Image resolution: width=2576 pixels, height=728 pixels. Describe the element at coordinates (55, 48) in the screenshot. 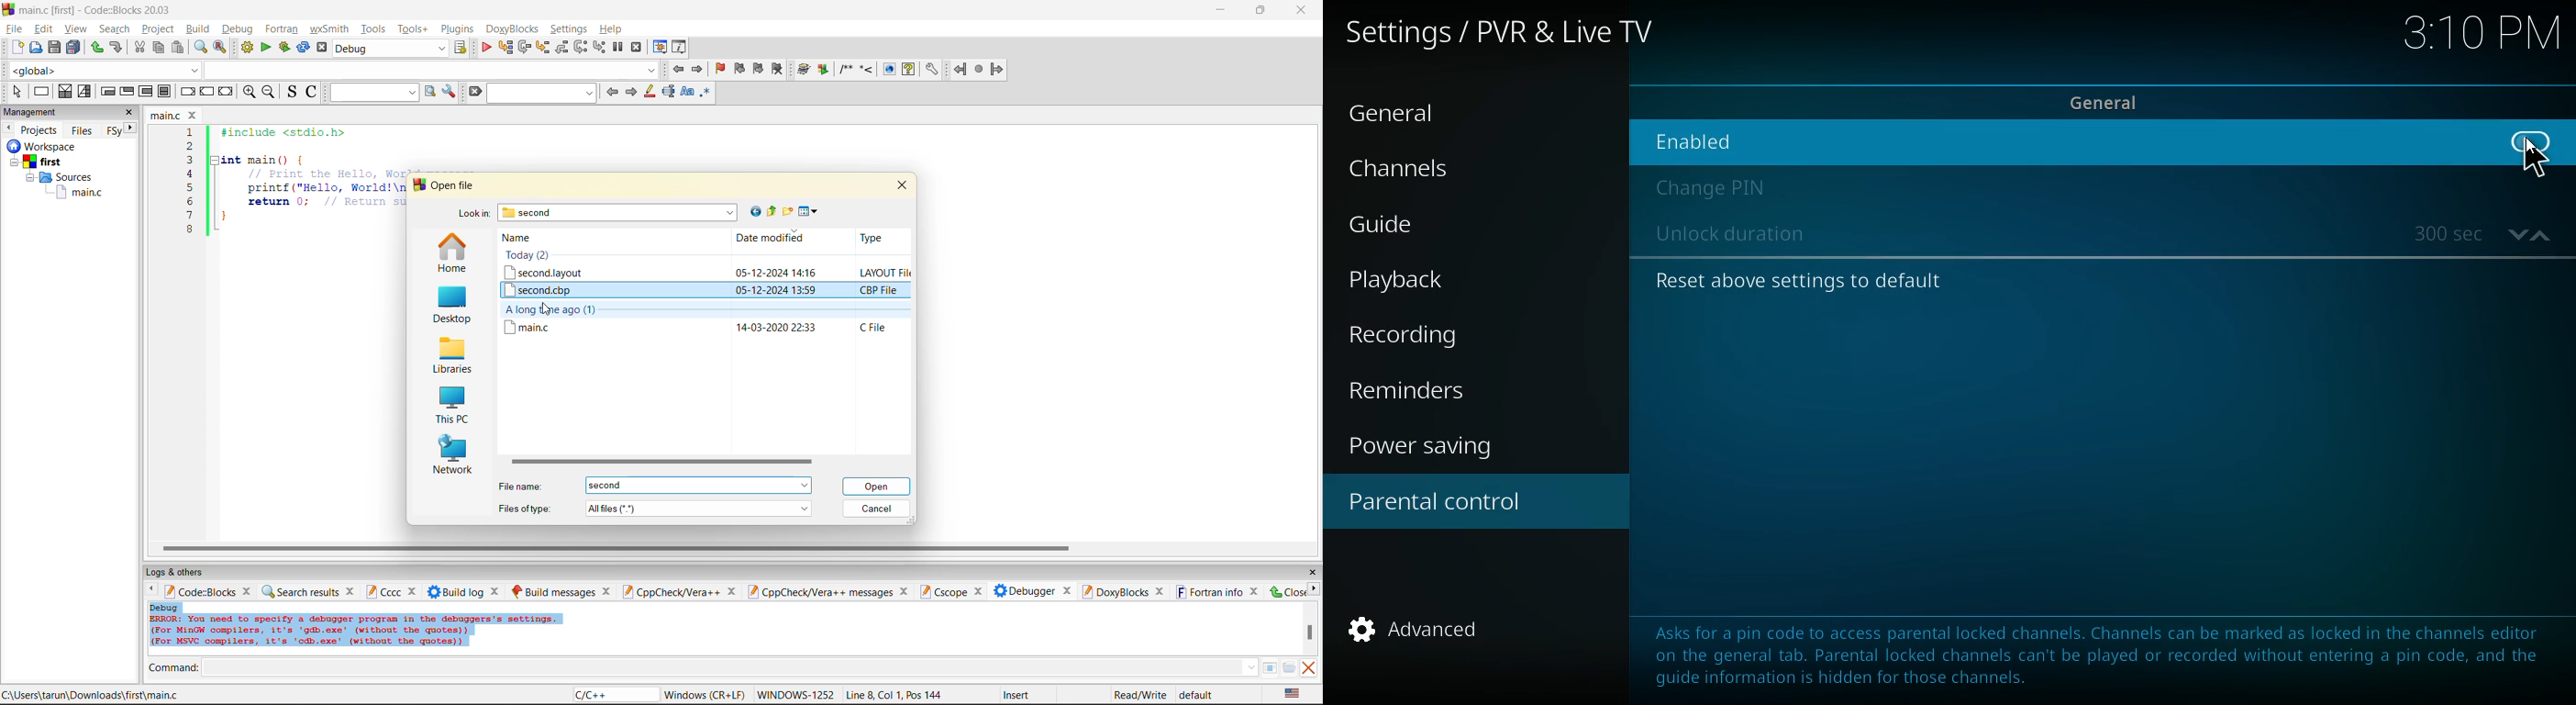

I see `save` at that location.